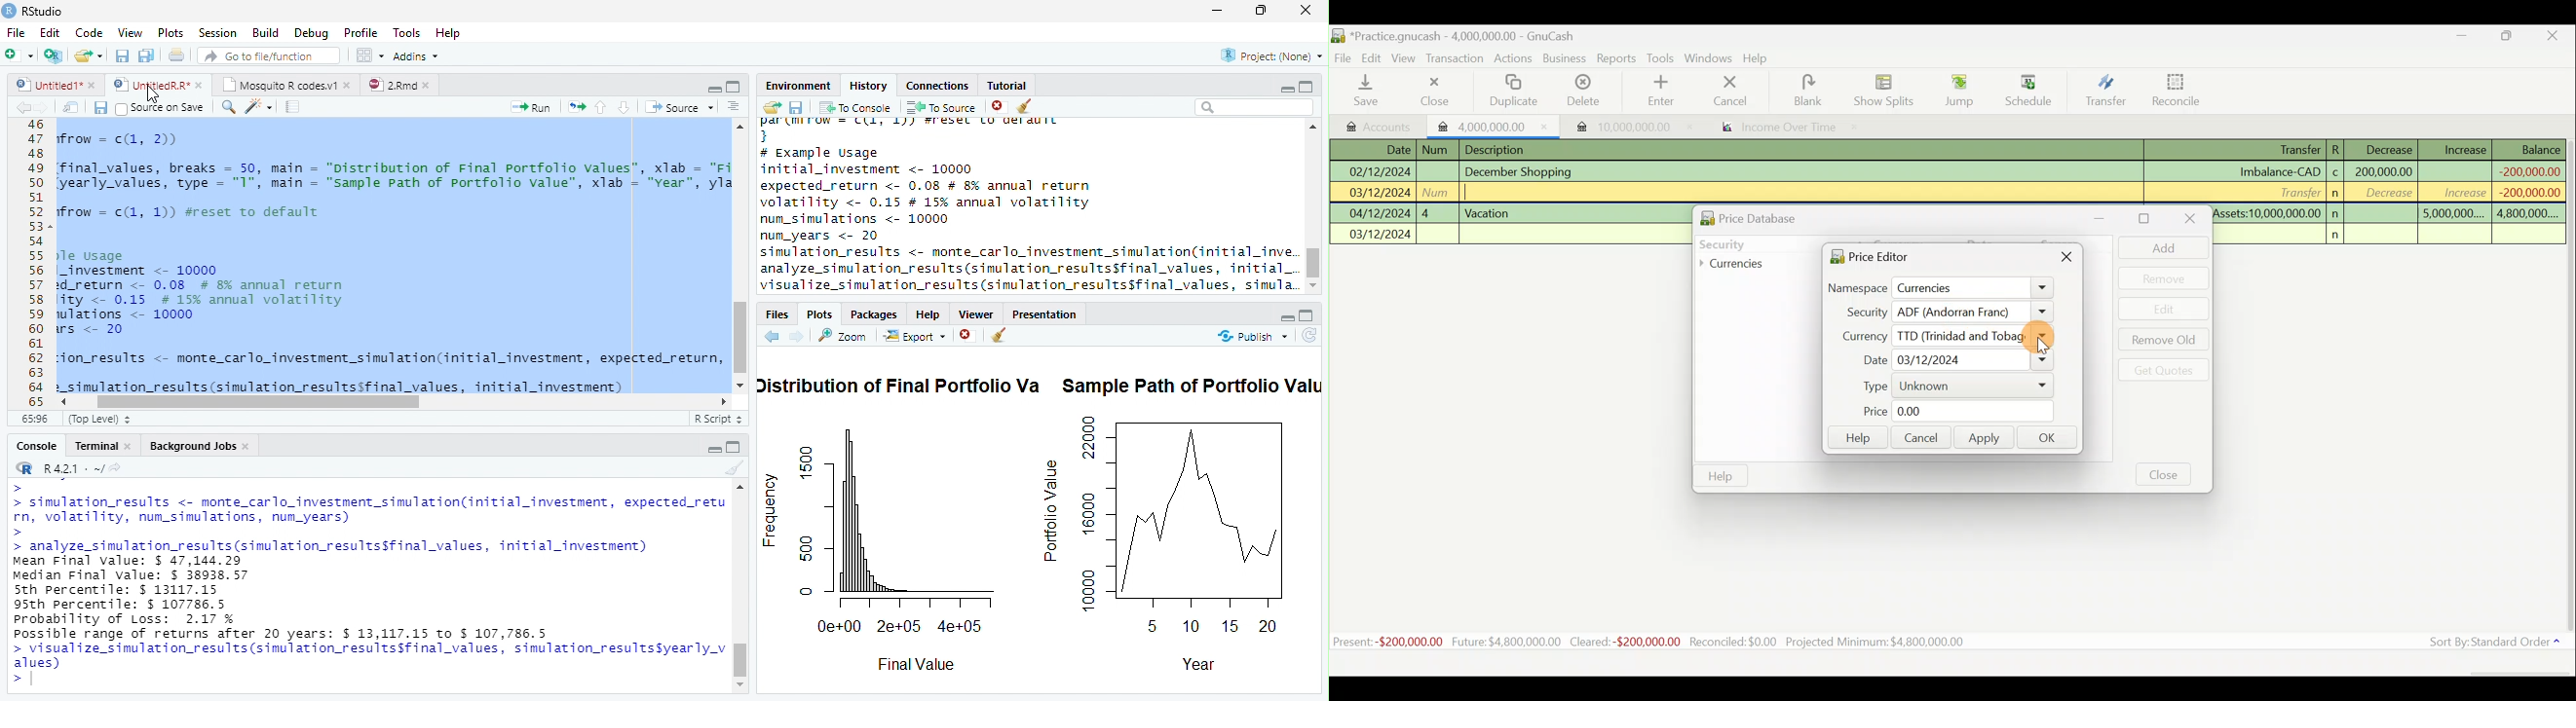 This screenshot has height=728, width=2576. Describe the element at coordinates (977, 312) in the screenshot. I see `Viewer` at that location.